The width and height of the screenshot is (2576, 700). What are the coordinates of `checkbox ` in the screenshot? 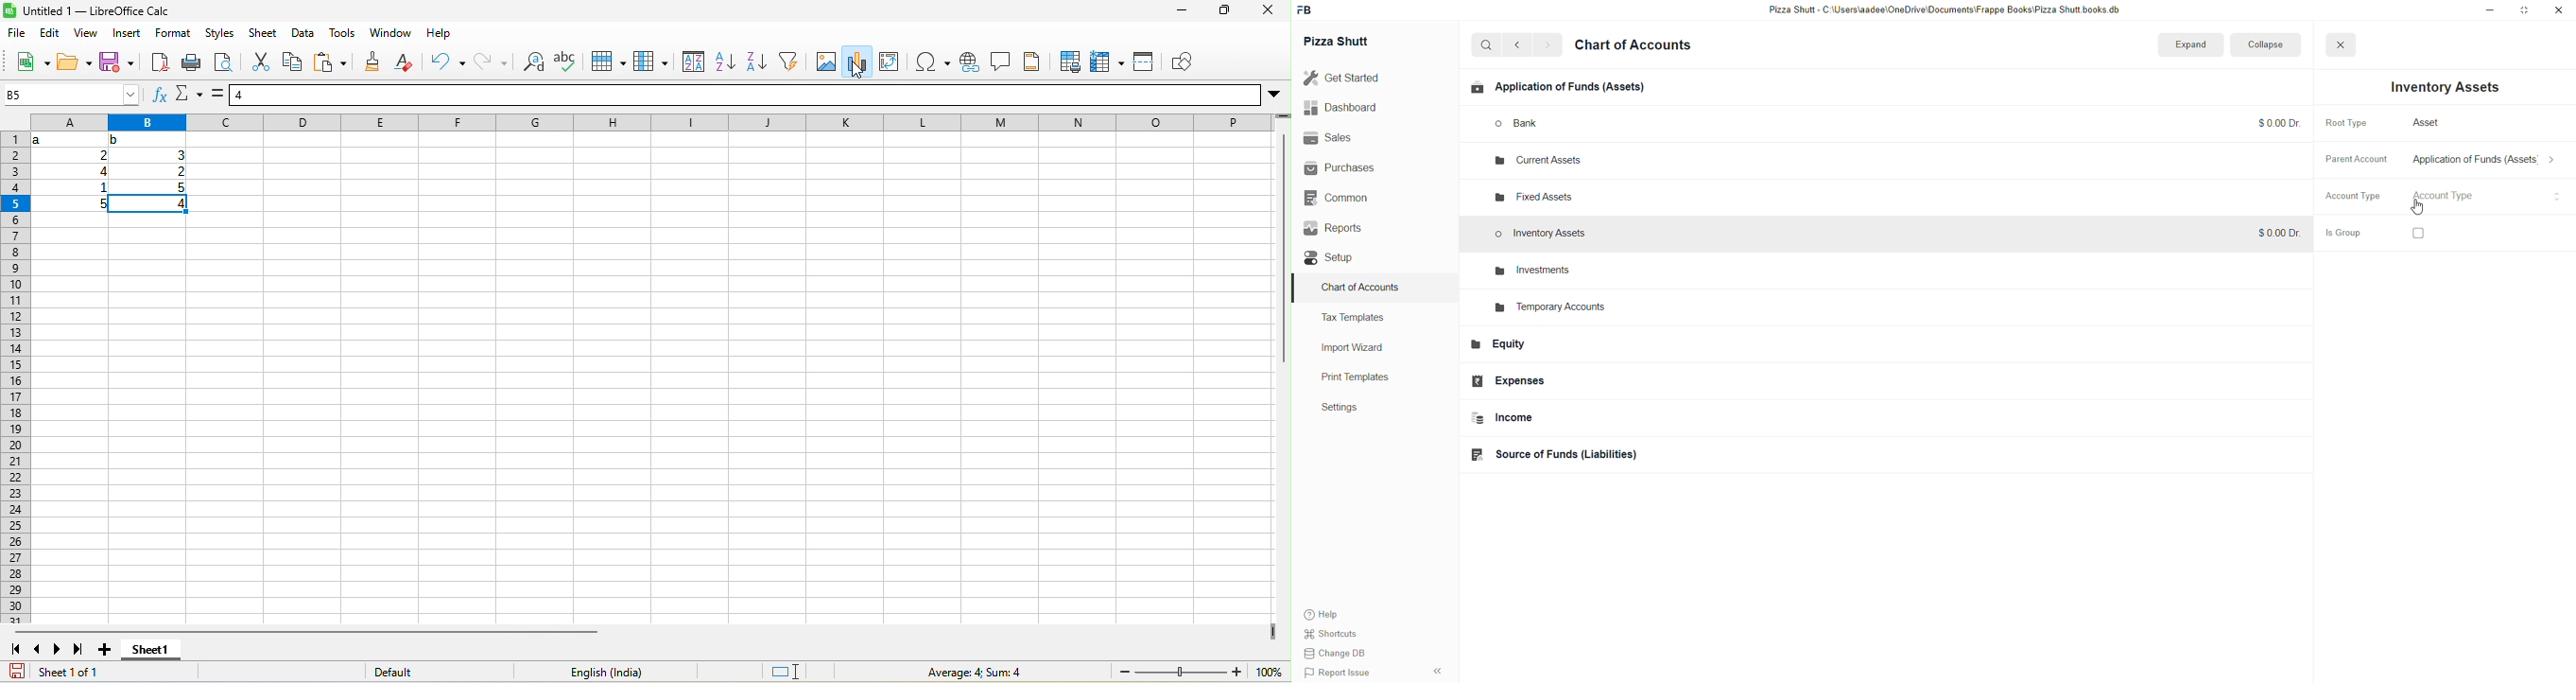 It's located at (2414, 237).